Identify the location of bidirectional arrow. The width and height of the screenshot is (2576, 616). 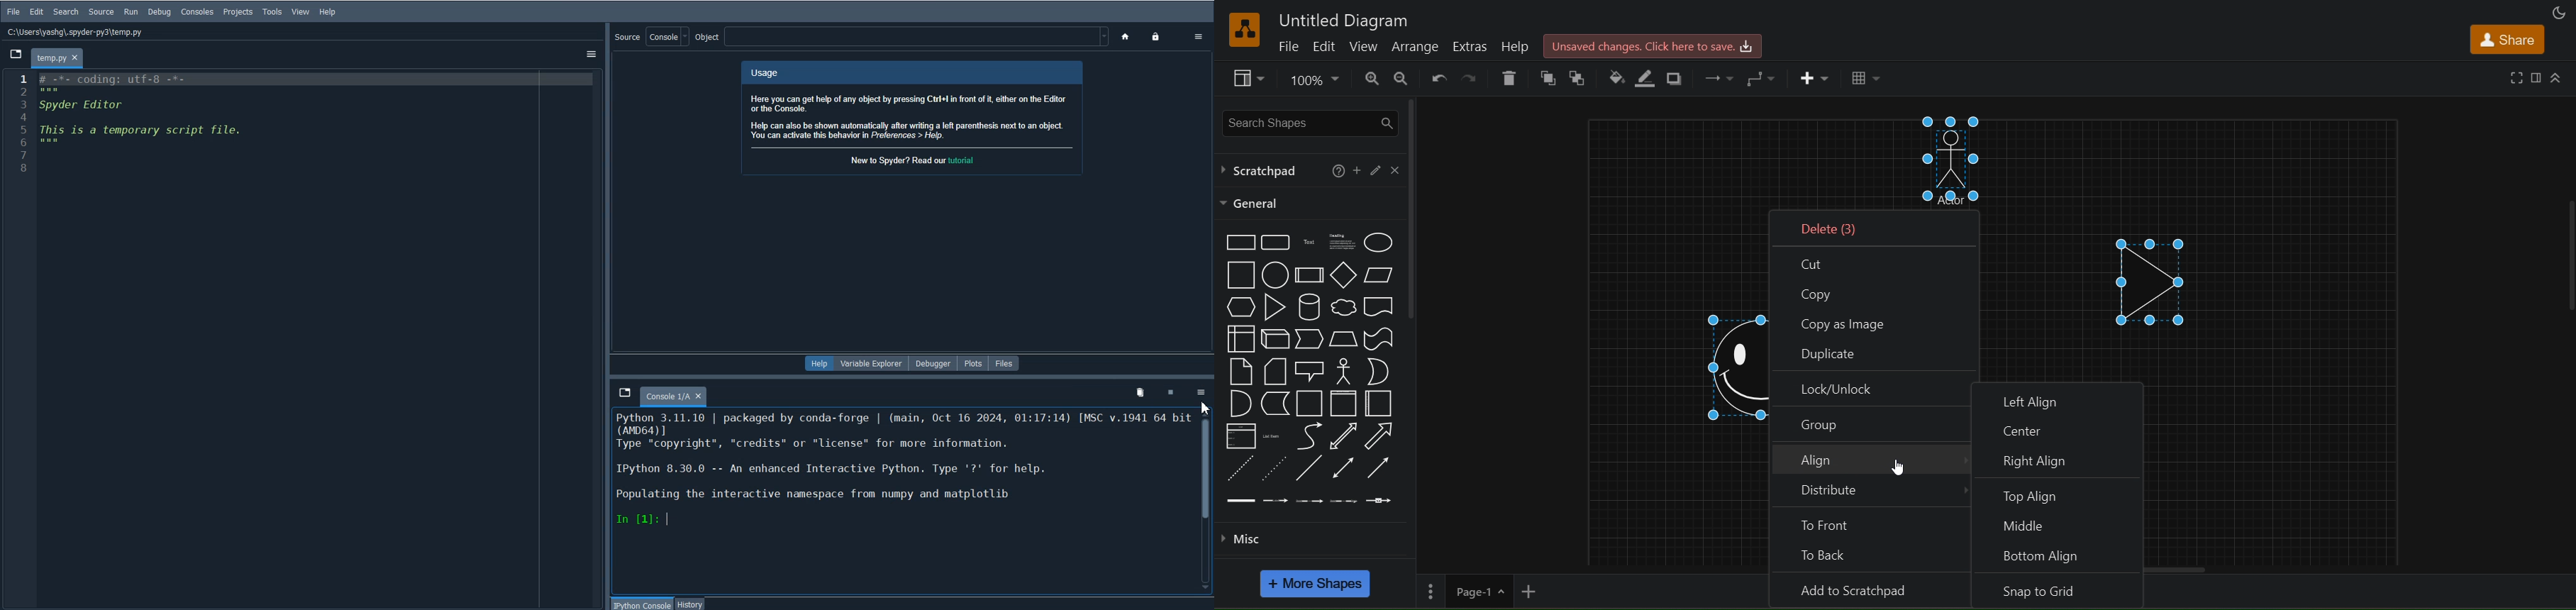
(1344, 435).